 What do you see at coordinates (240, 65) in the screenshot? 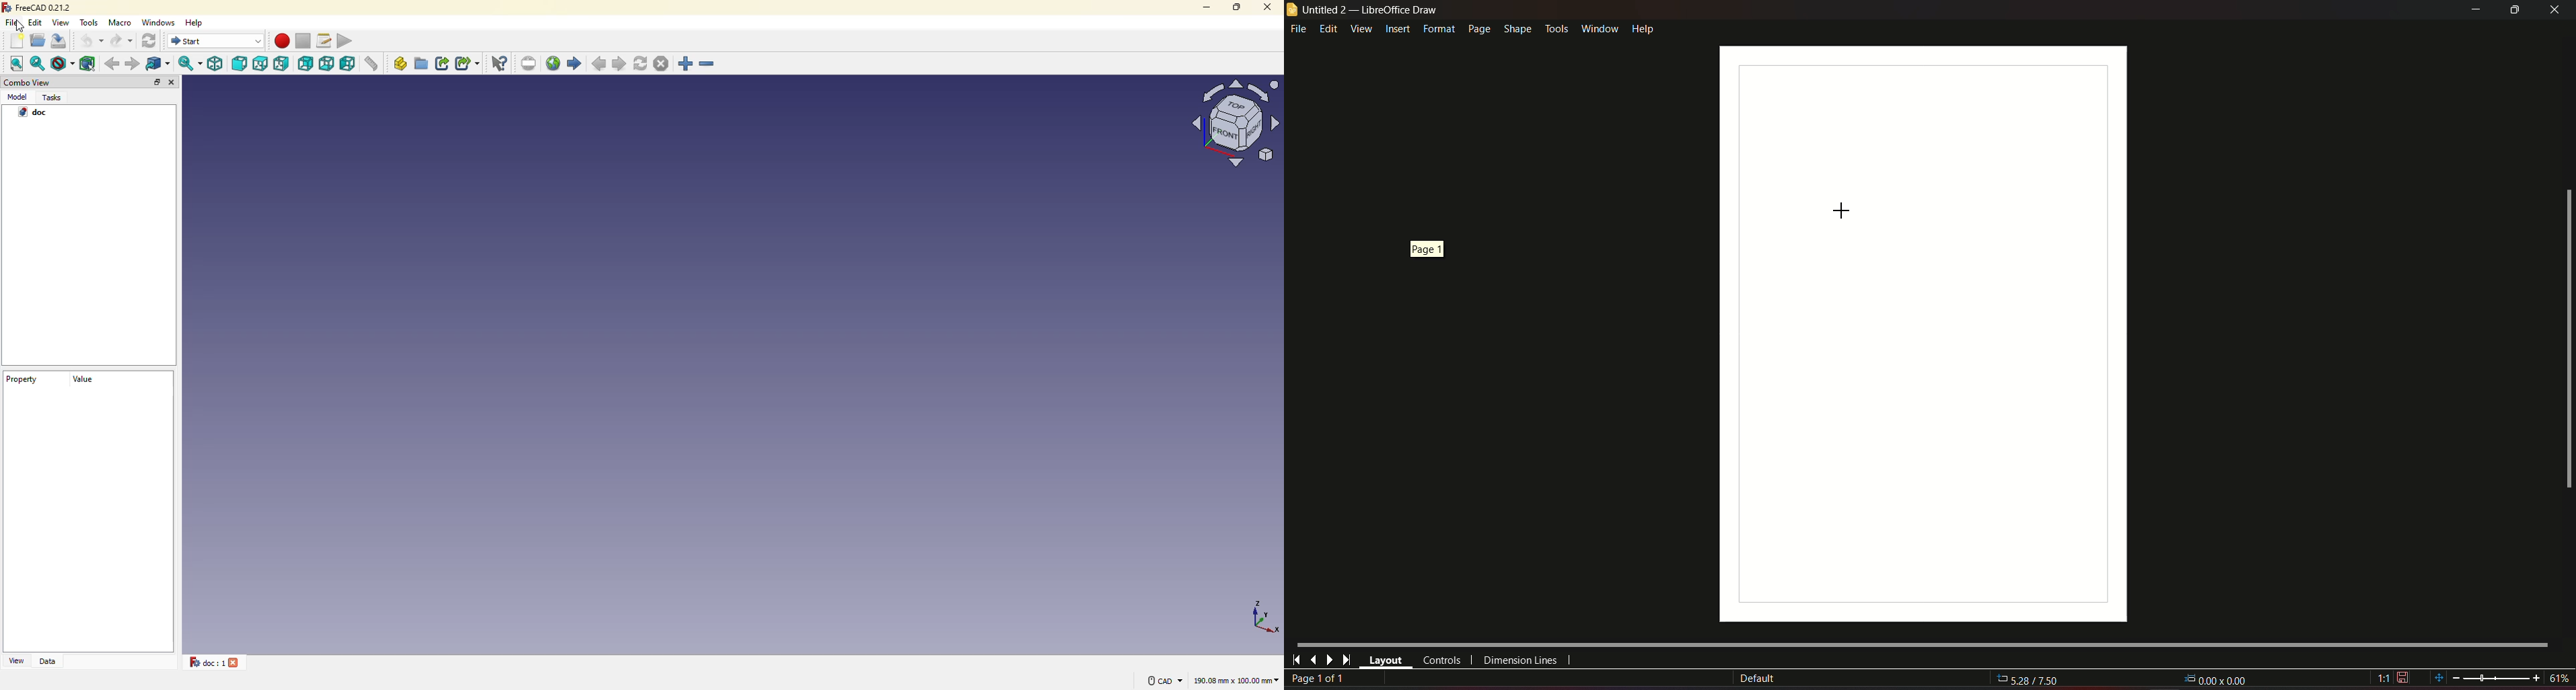
I see `front` at bounding box center [240, 65].